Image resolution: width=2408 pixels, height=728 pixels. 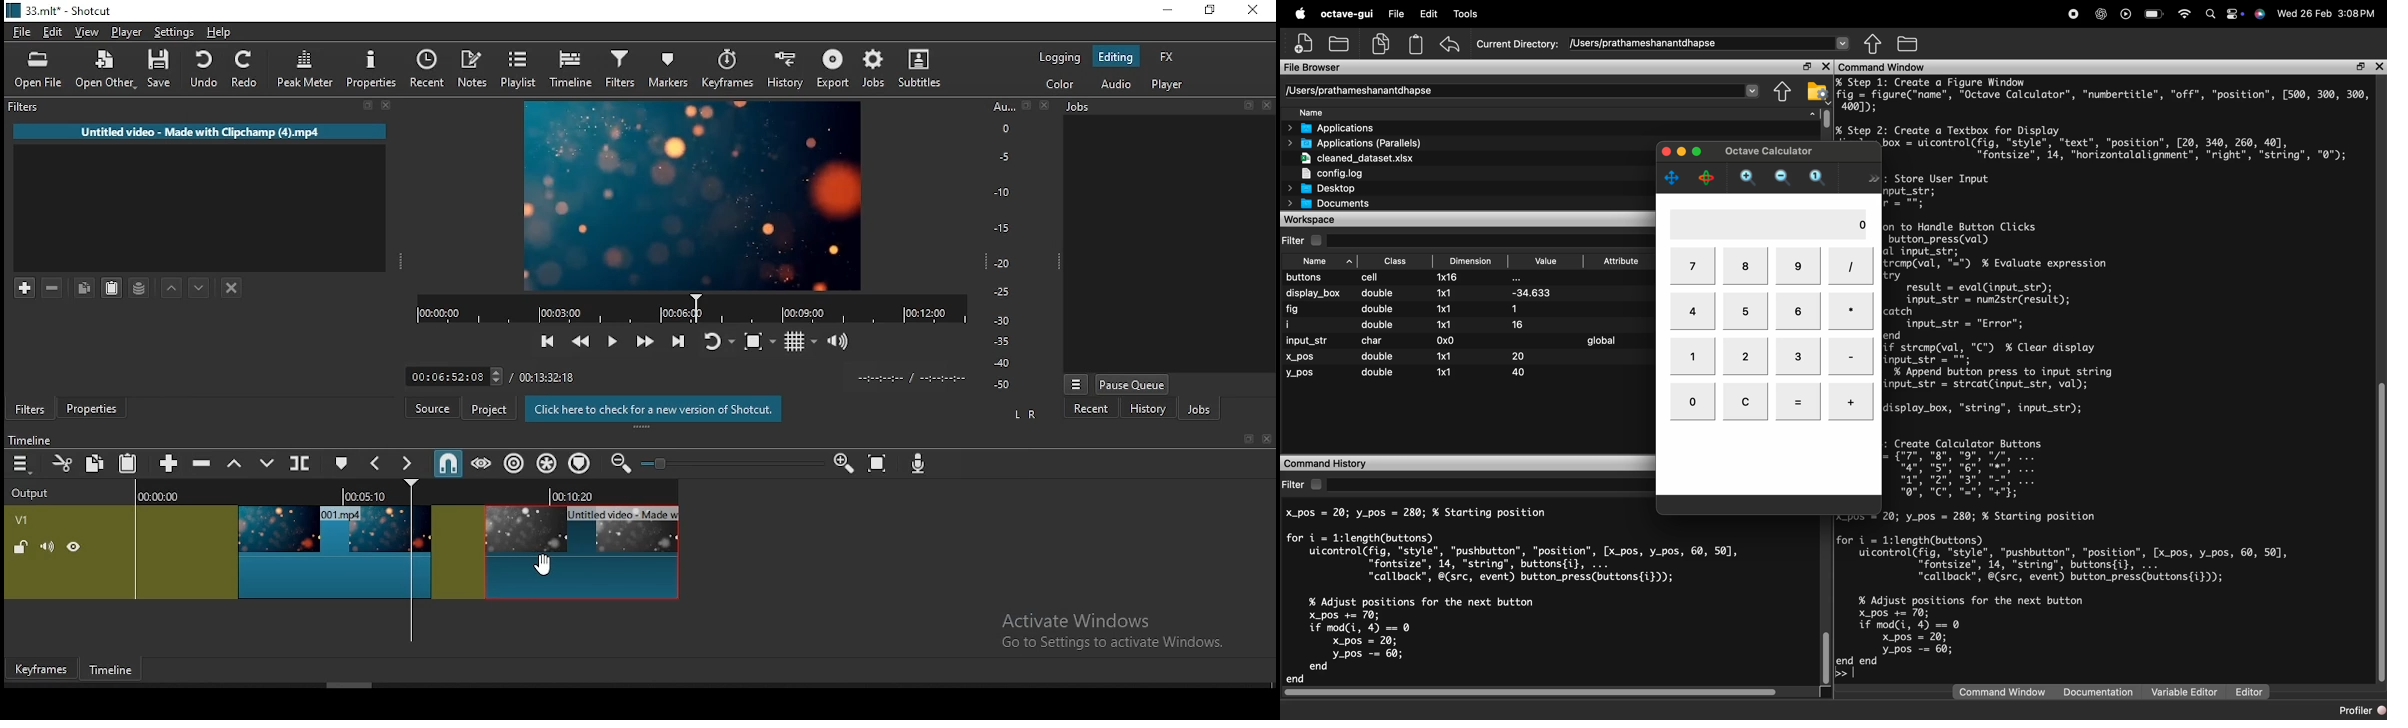 I want to click on search here, so click(x=1487, y=485).